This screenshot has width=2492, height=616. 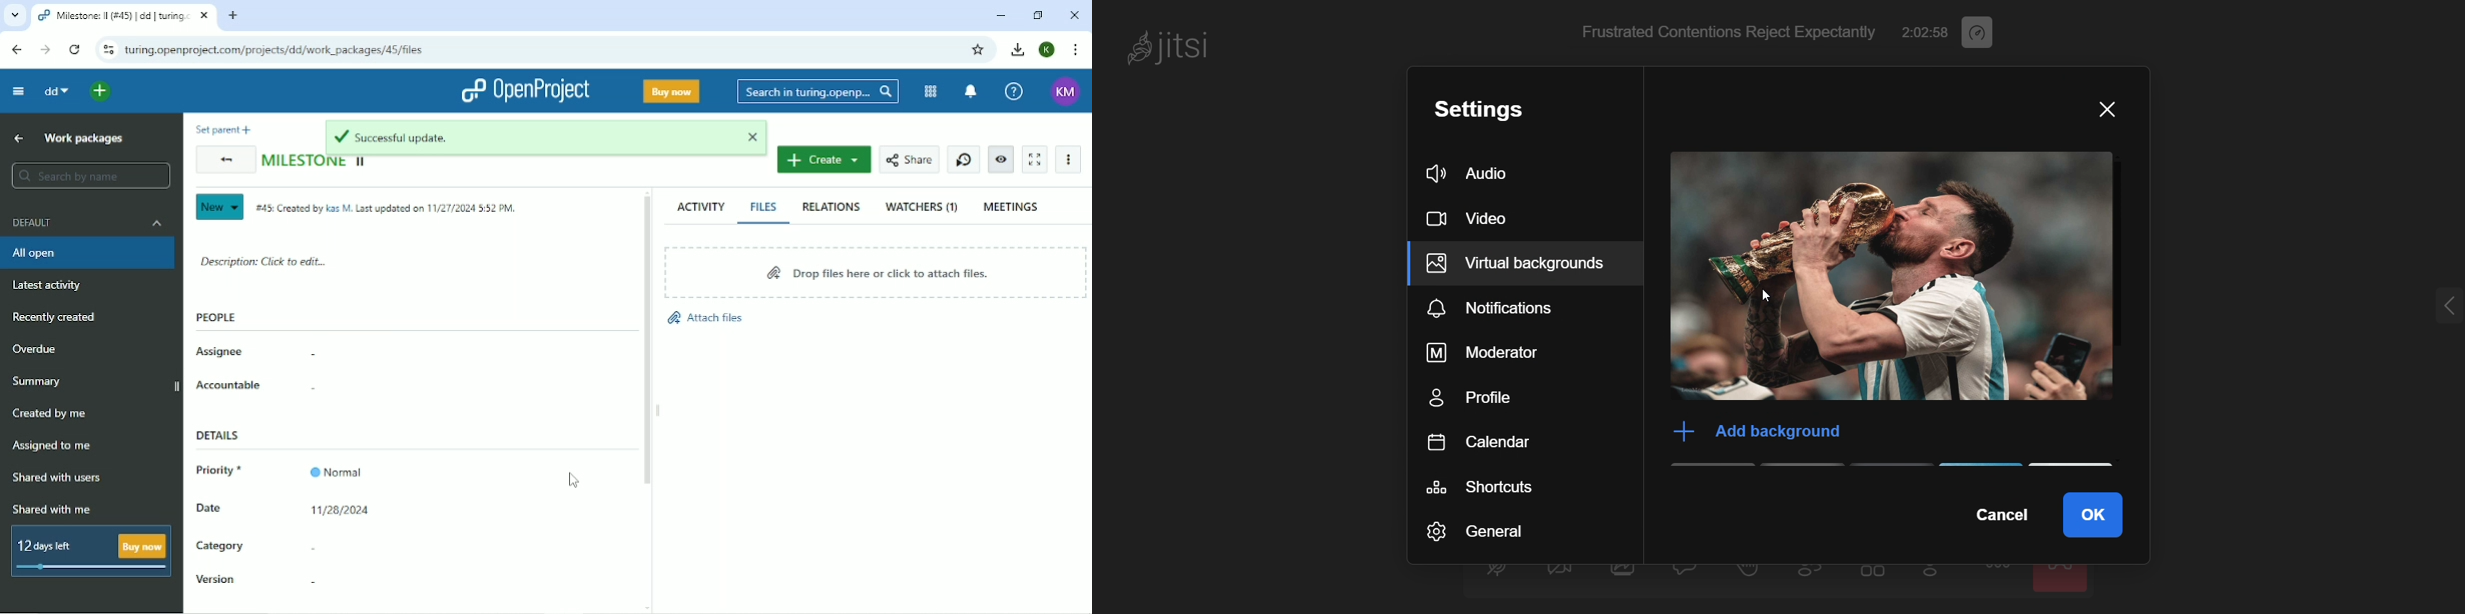 What do you see at coordinates (390, 210) in the screenshot?
I see `Created by and on` at bounding box center [390, 210].